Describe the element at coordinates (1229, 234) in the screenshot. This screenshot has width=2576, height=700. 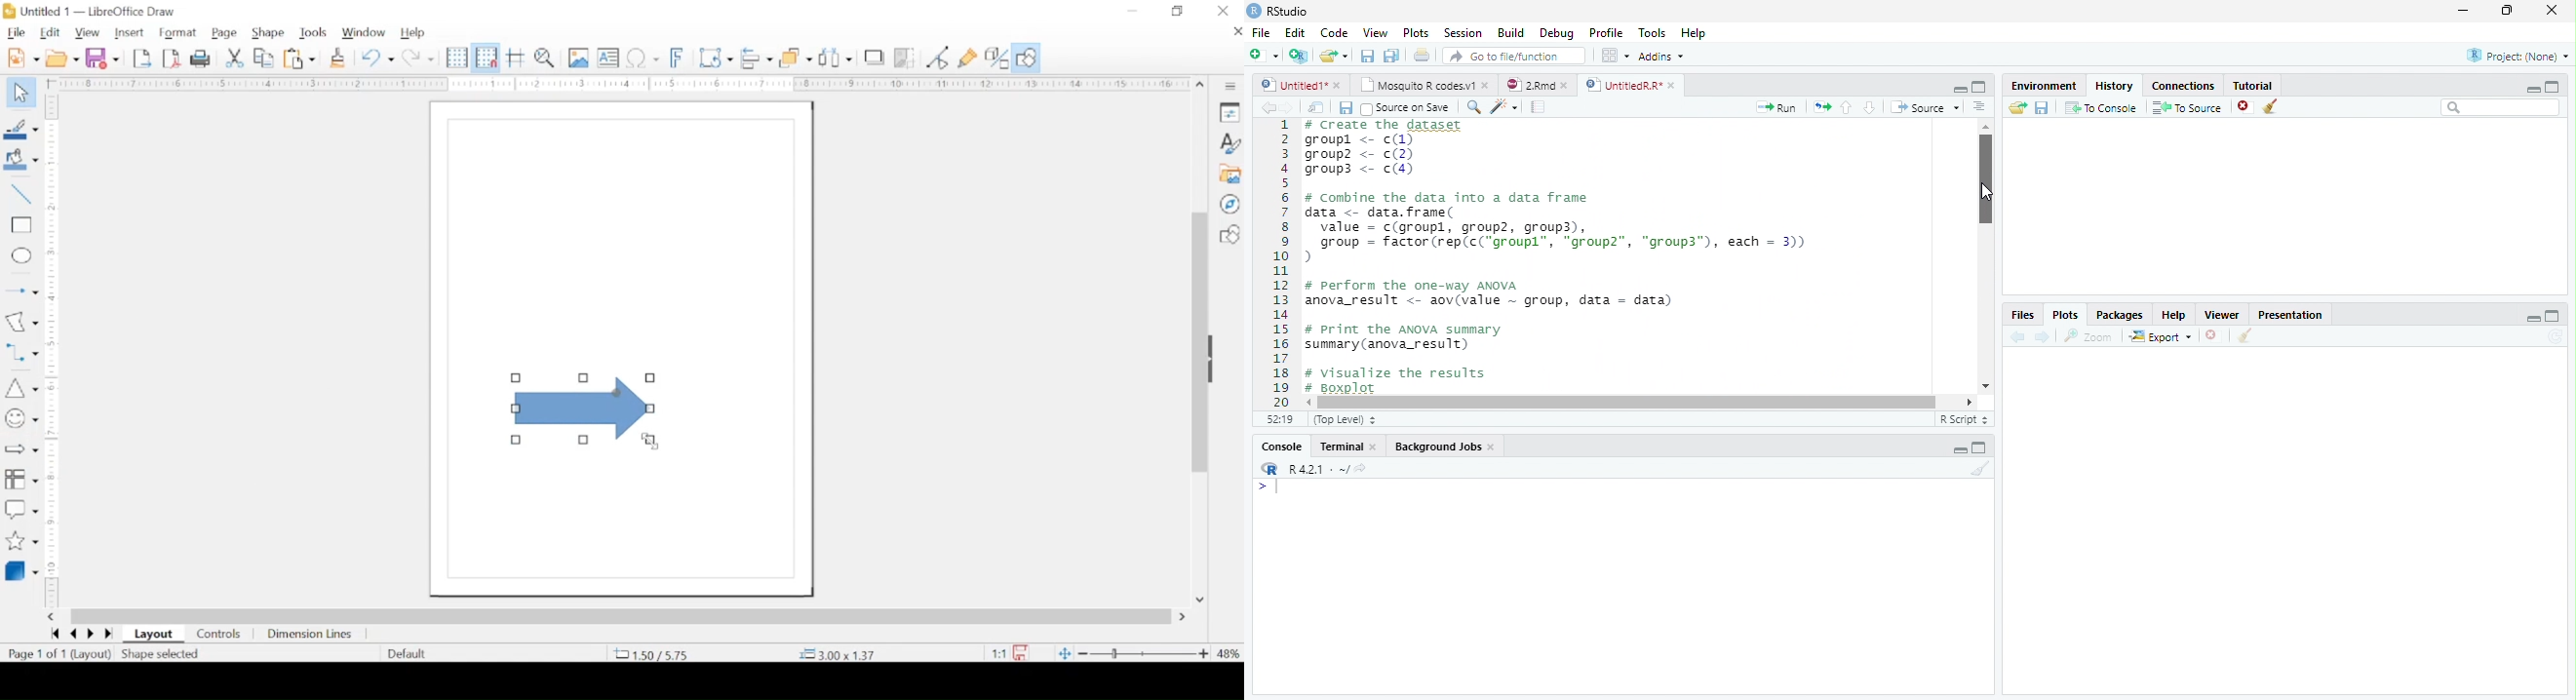
I see `basic shape` at that location.